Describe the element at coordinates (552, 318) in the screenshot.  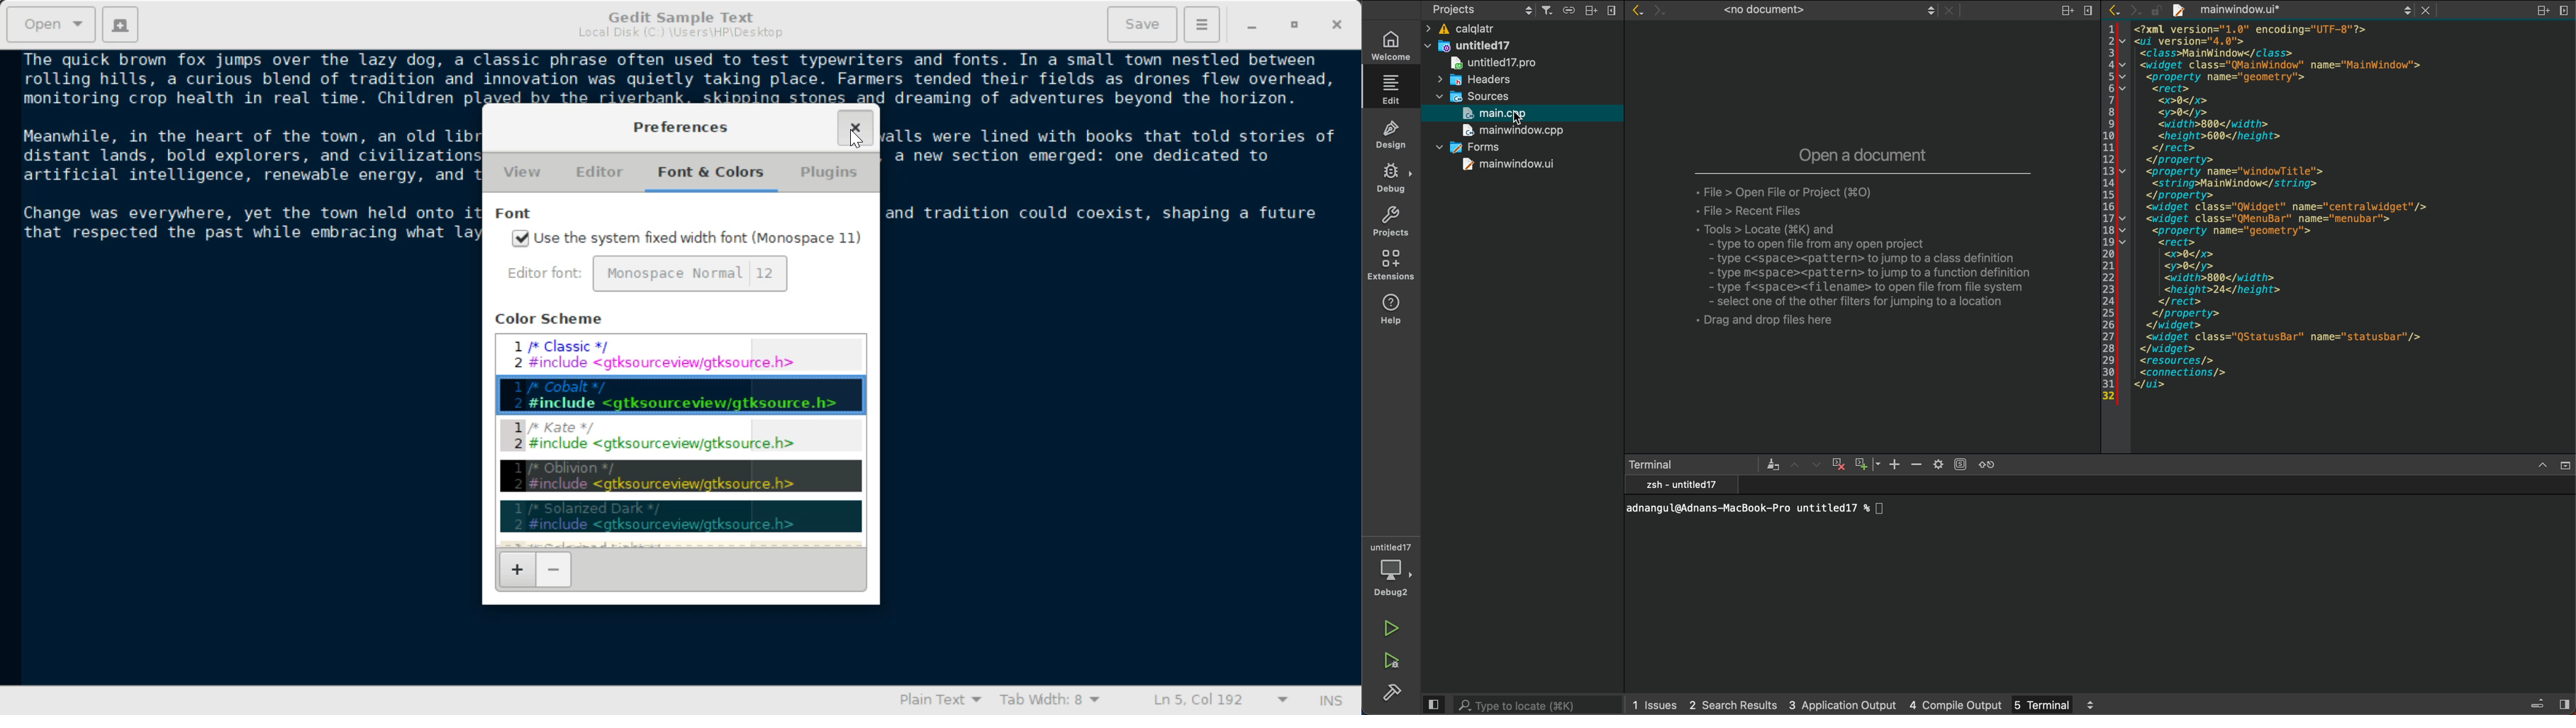
I see `Color Scheme Heading` at that location.